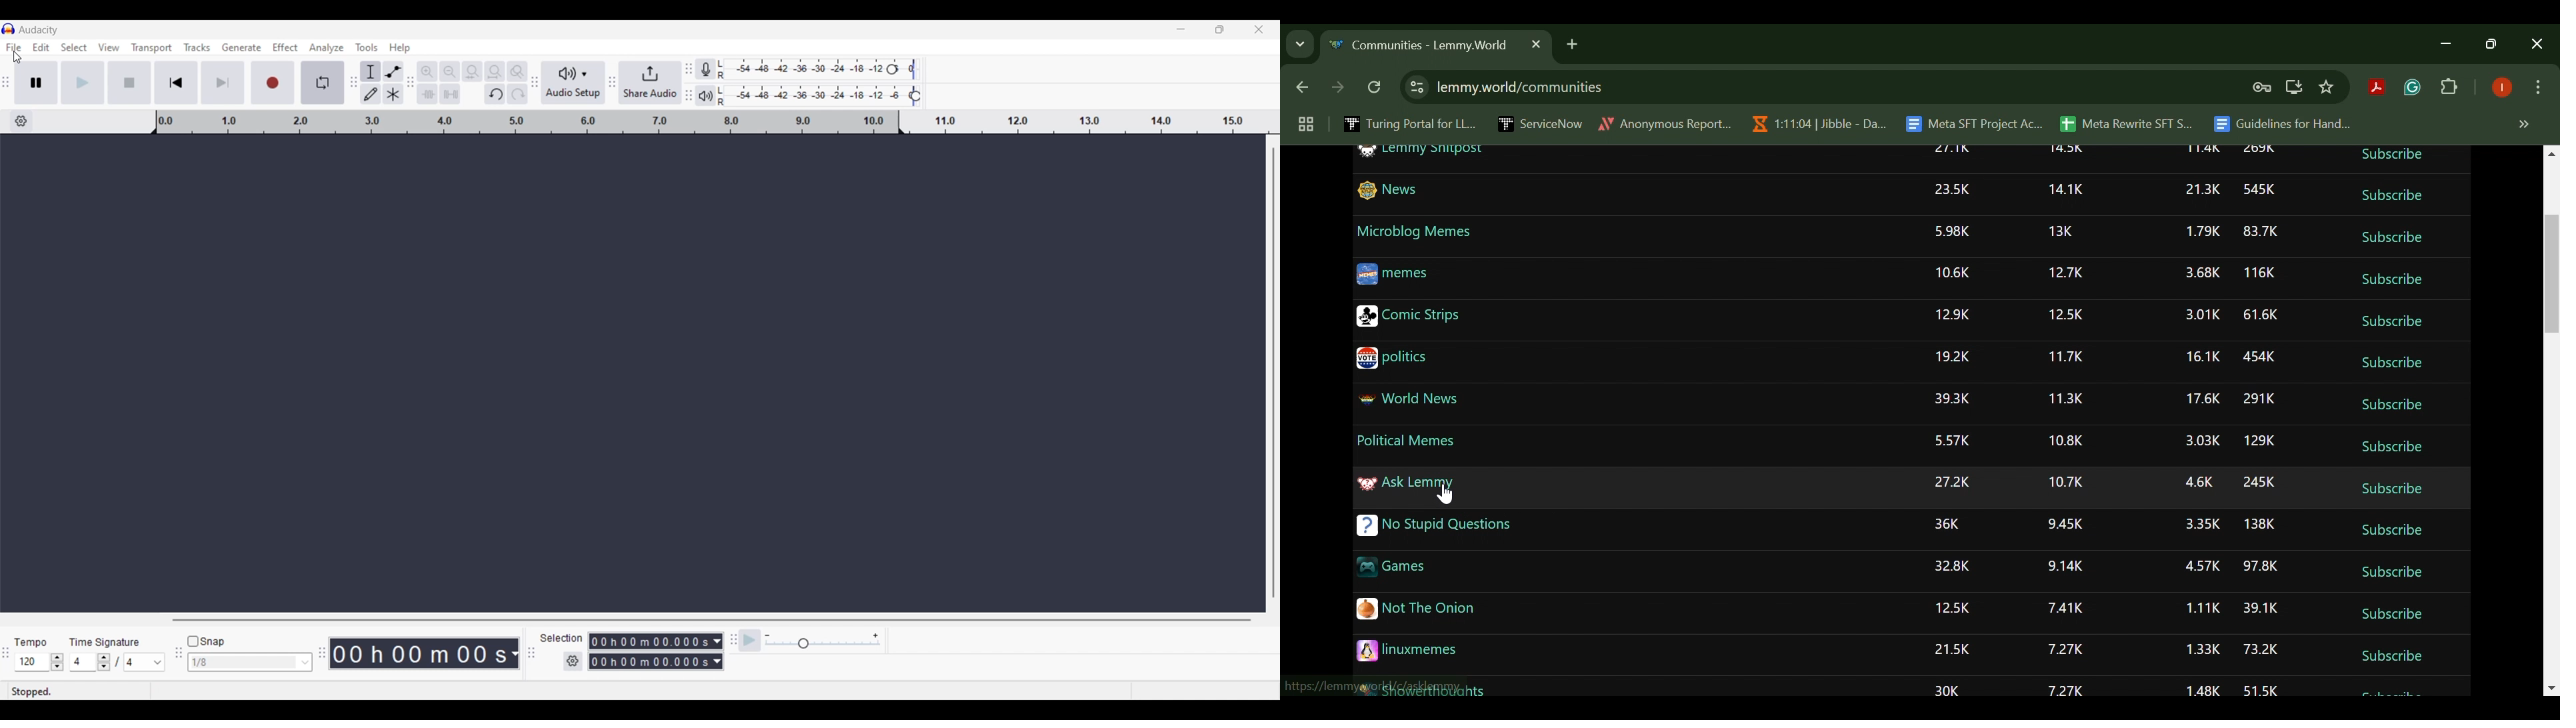 This screenshot has height=728, width=2576. Describe the element at coordinates (2259, 651) in the screenshot. I see `73.2` at that location.